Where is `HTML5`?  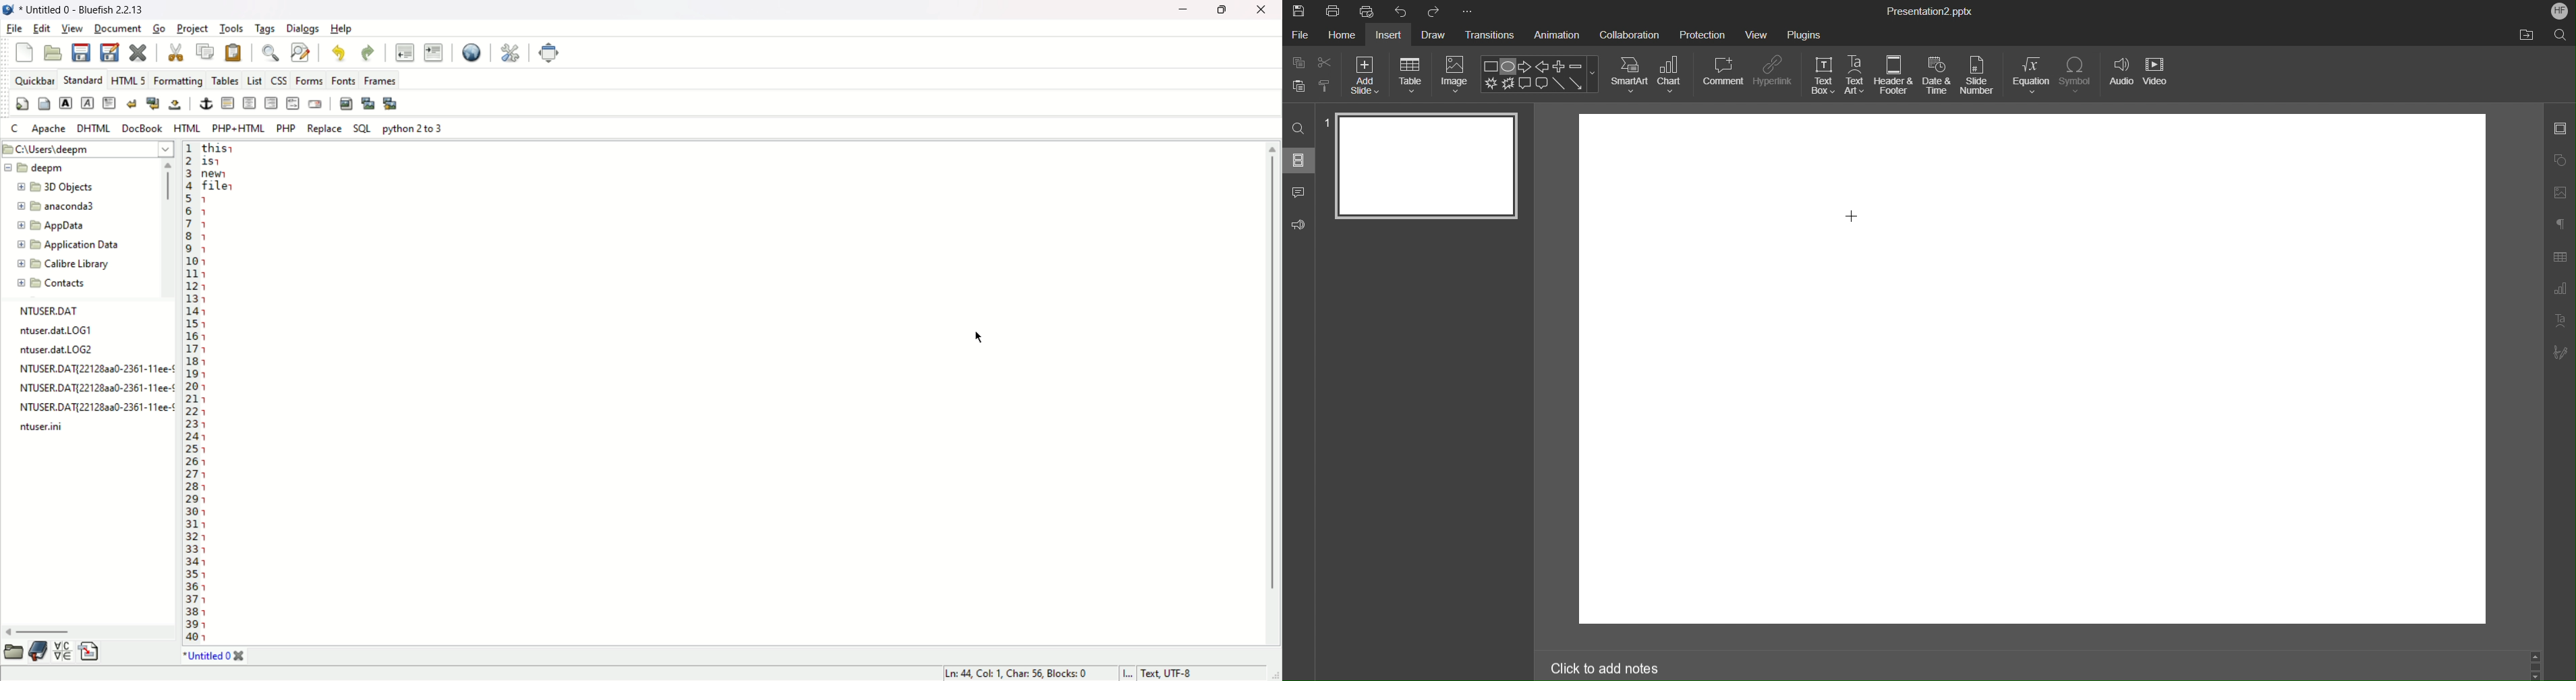
HTML5 is located at coordinates (128, 81).